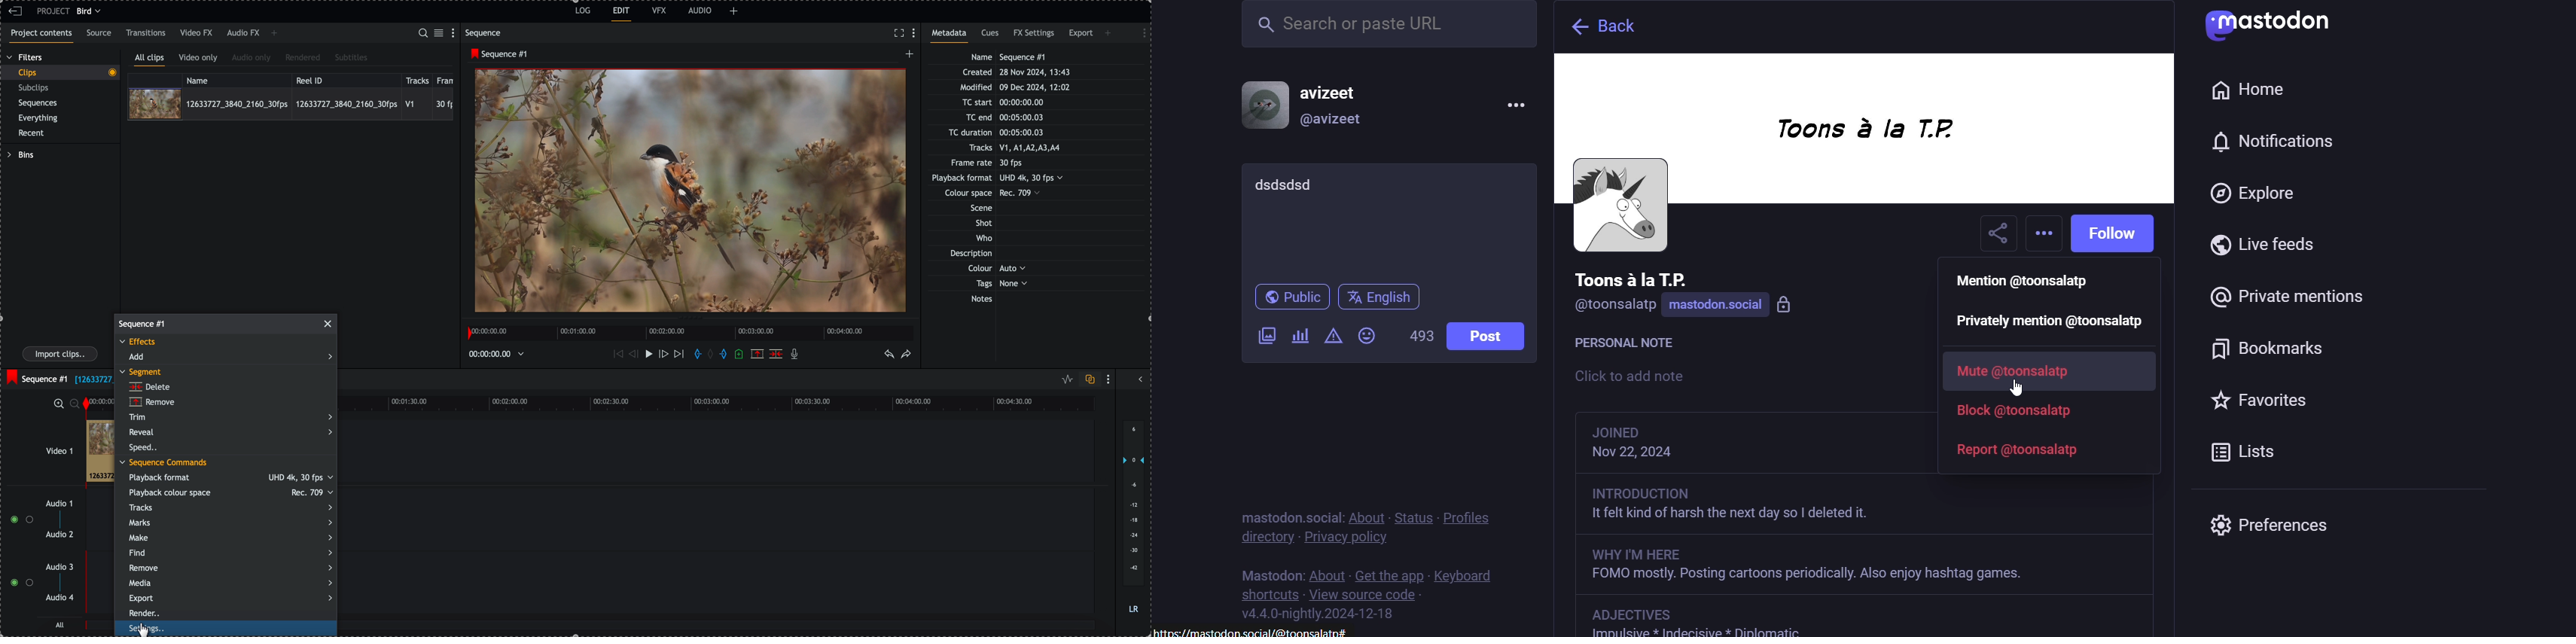 This screenshot has height=644, width=2576. What do you see at coordinates (717, 403) in the screenshot?
I see `timeline` at bounding box center [717, 403].